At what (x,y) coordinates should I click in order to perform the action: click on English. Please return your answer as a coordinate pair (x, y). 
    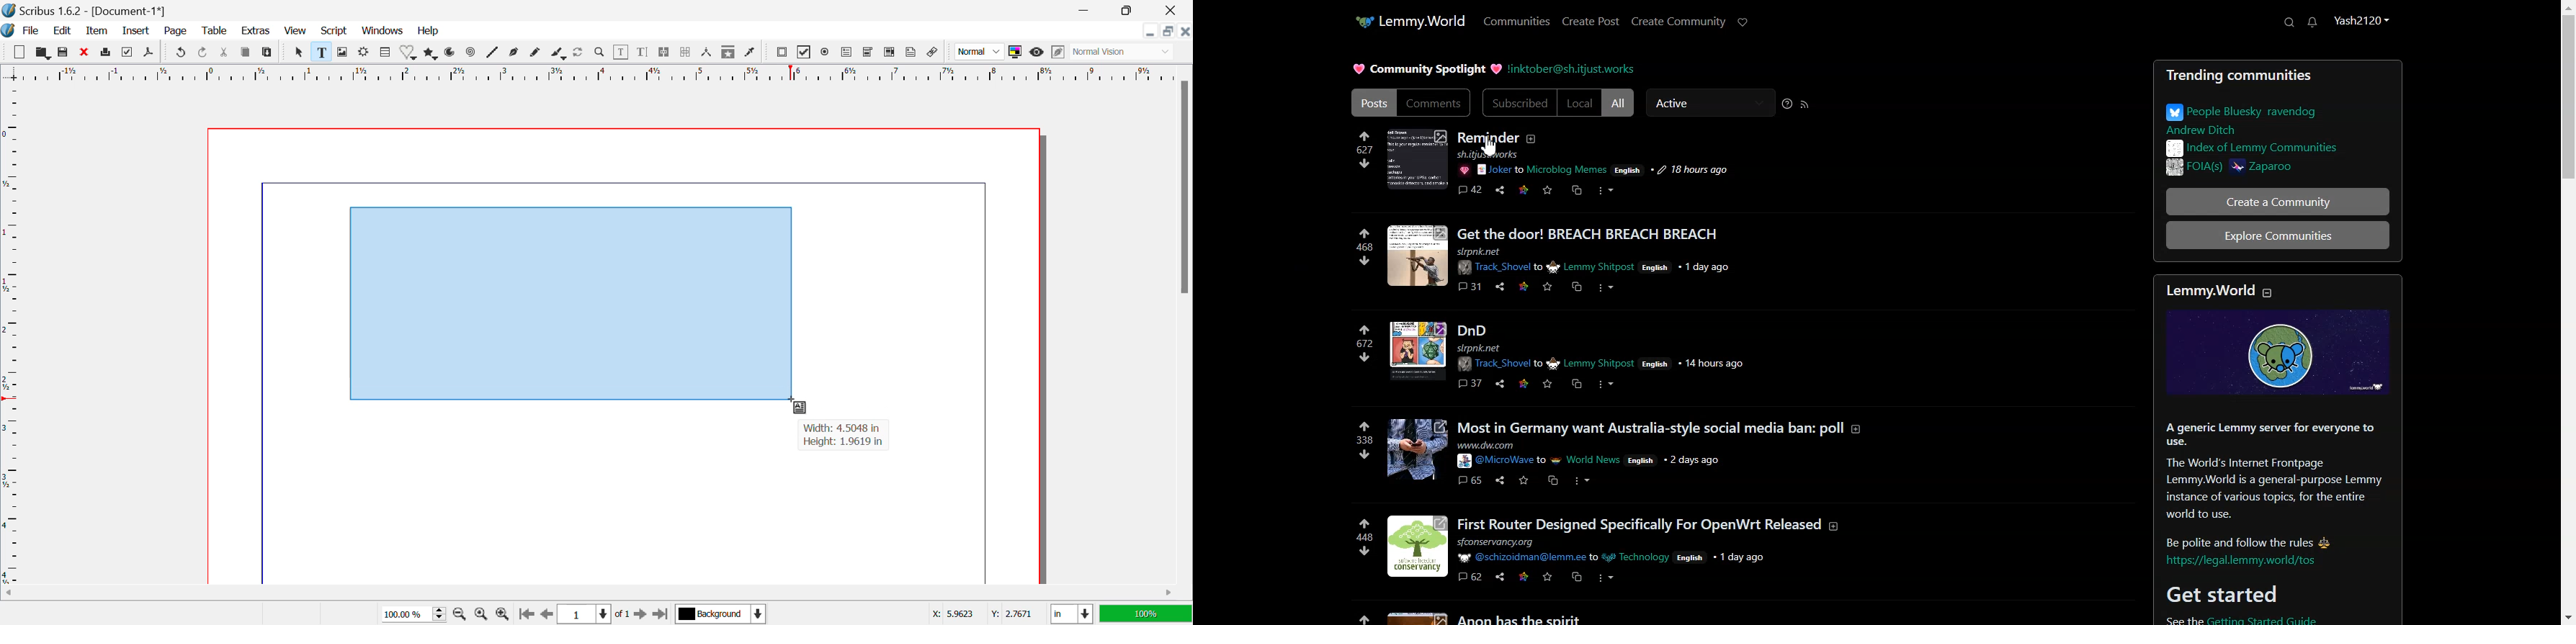
    Looking at the image, I should click on (1627, 170).